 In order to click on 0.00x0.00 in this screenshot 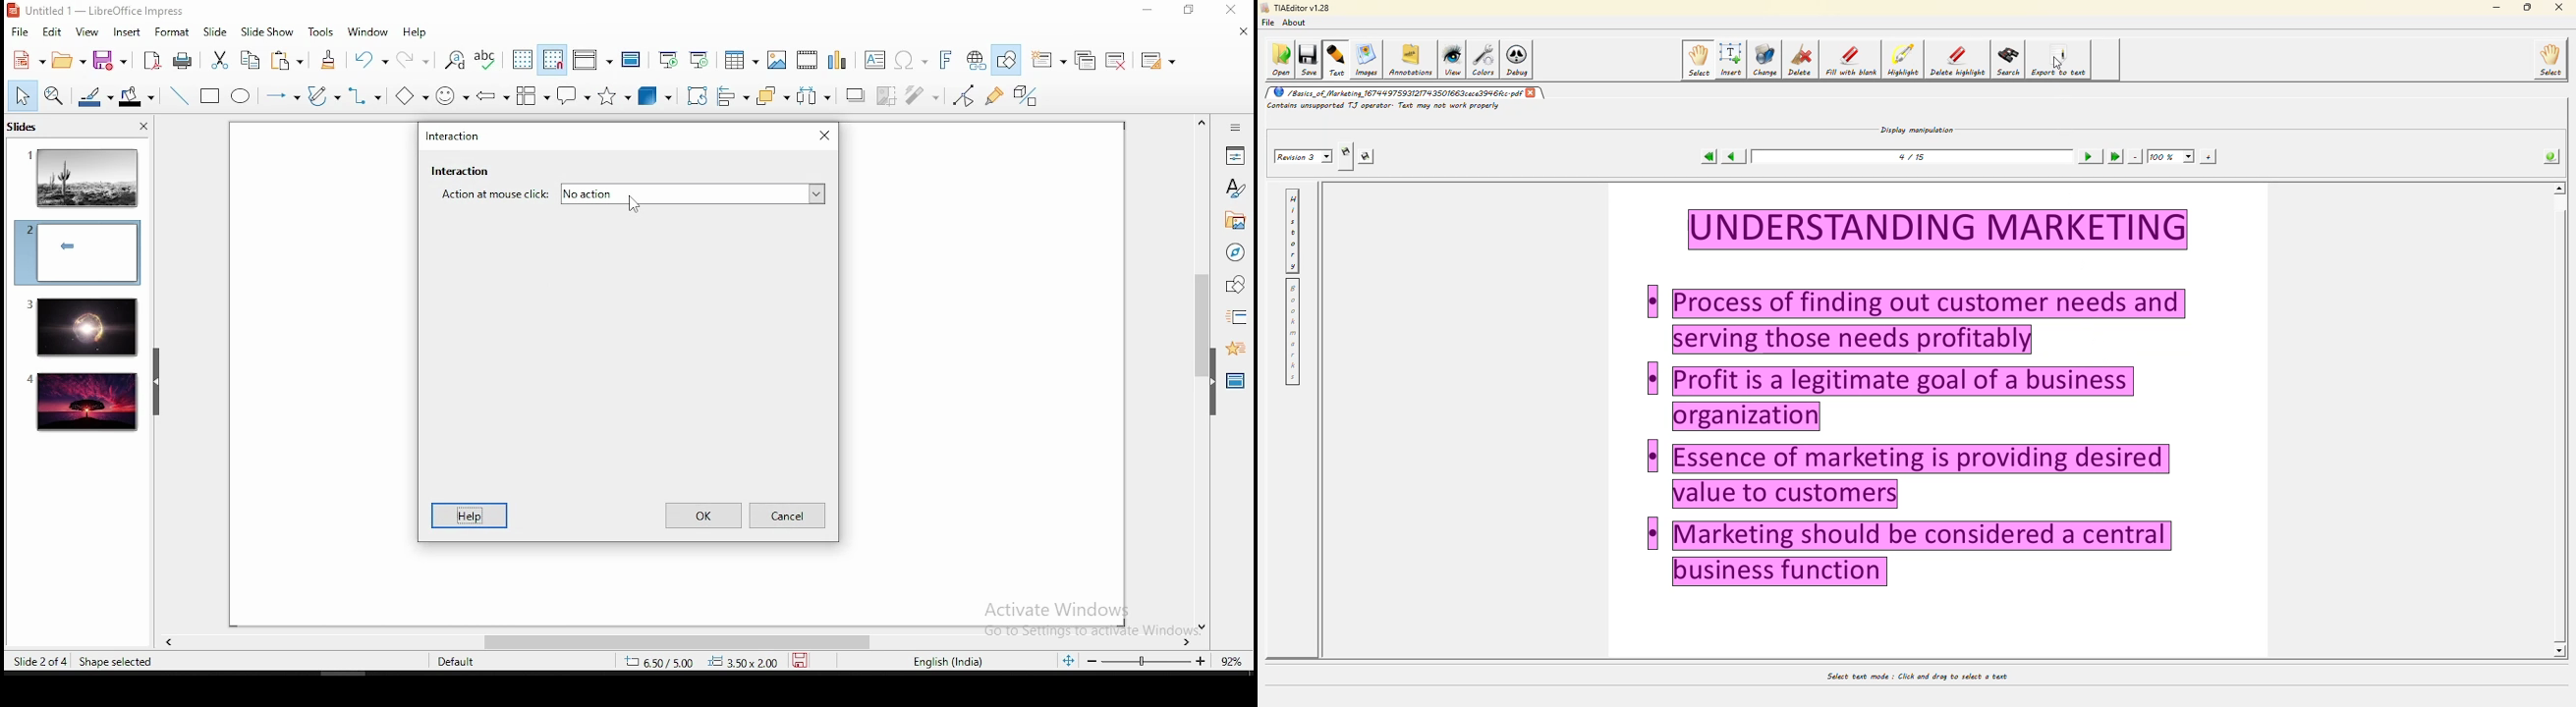, I will do `click(744, 662)`.